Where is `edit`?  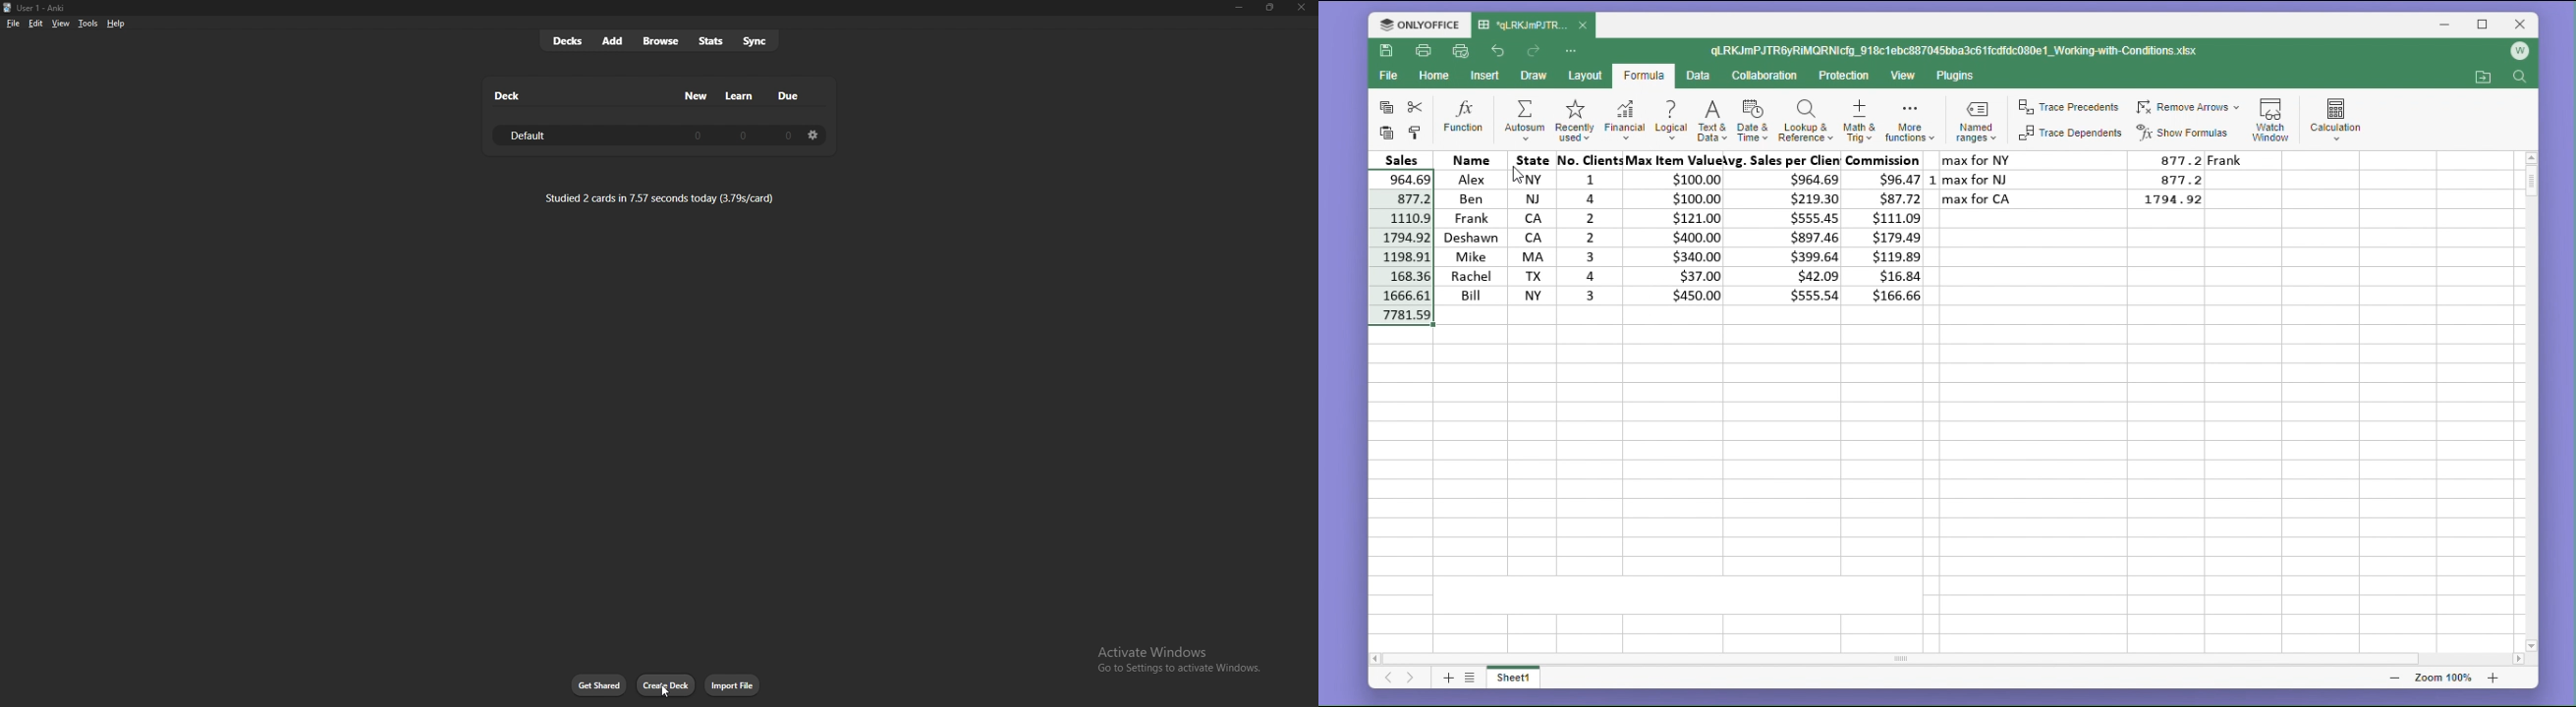
edit is located at coordinates (34, 24).